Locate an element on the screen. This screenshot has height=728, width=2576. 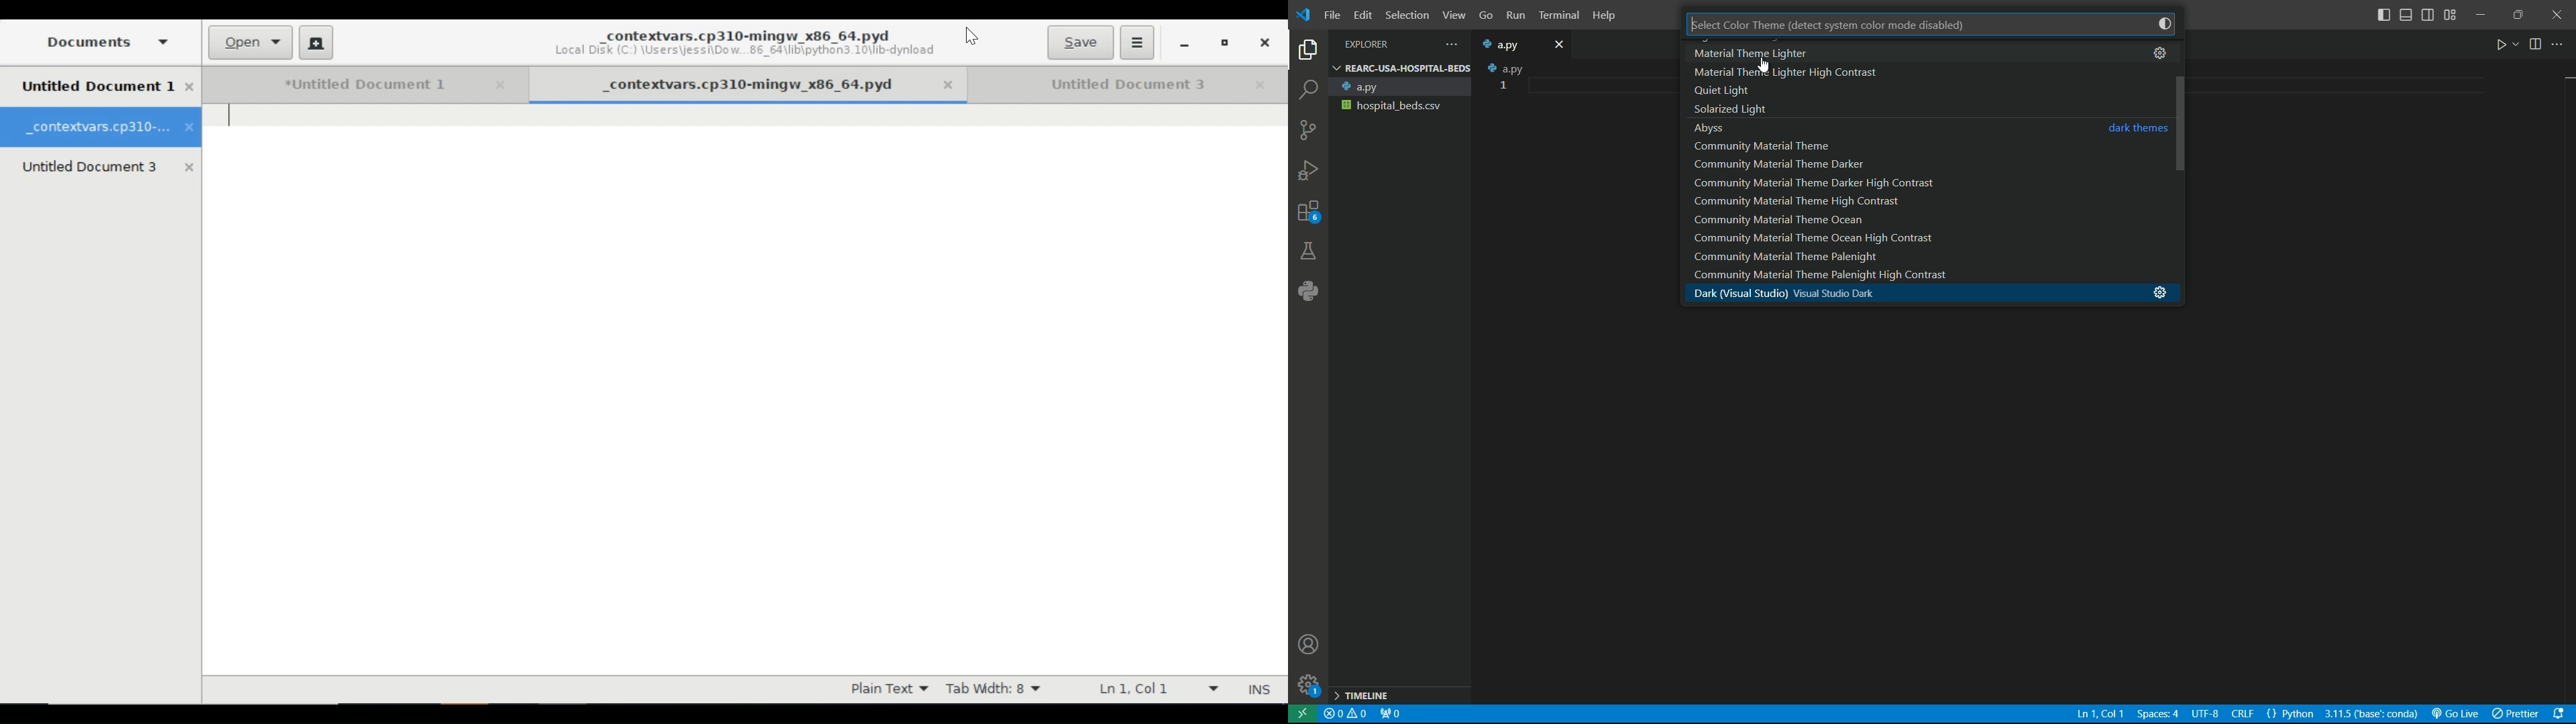
a.py is located at coordinates (1501, 68).